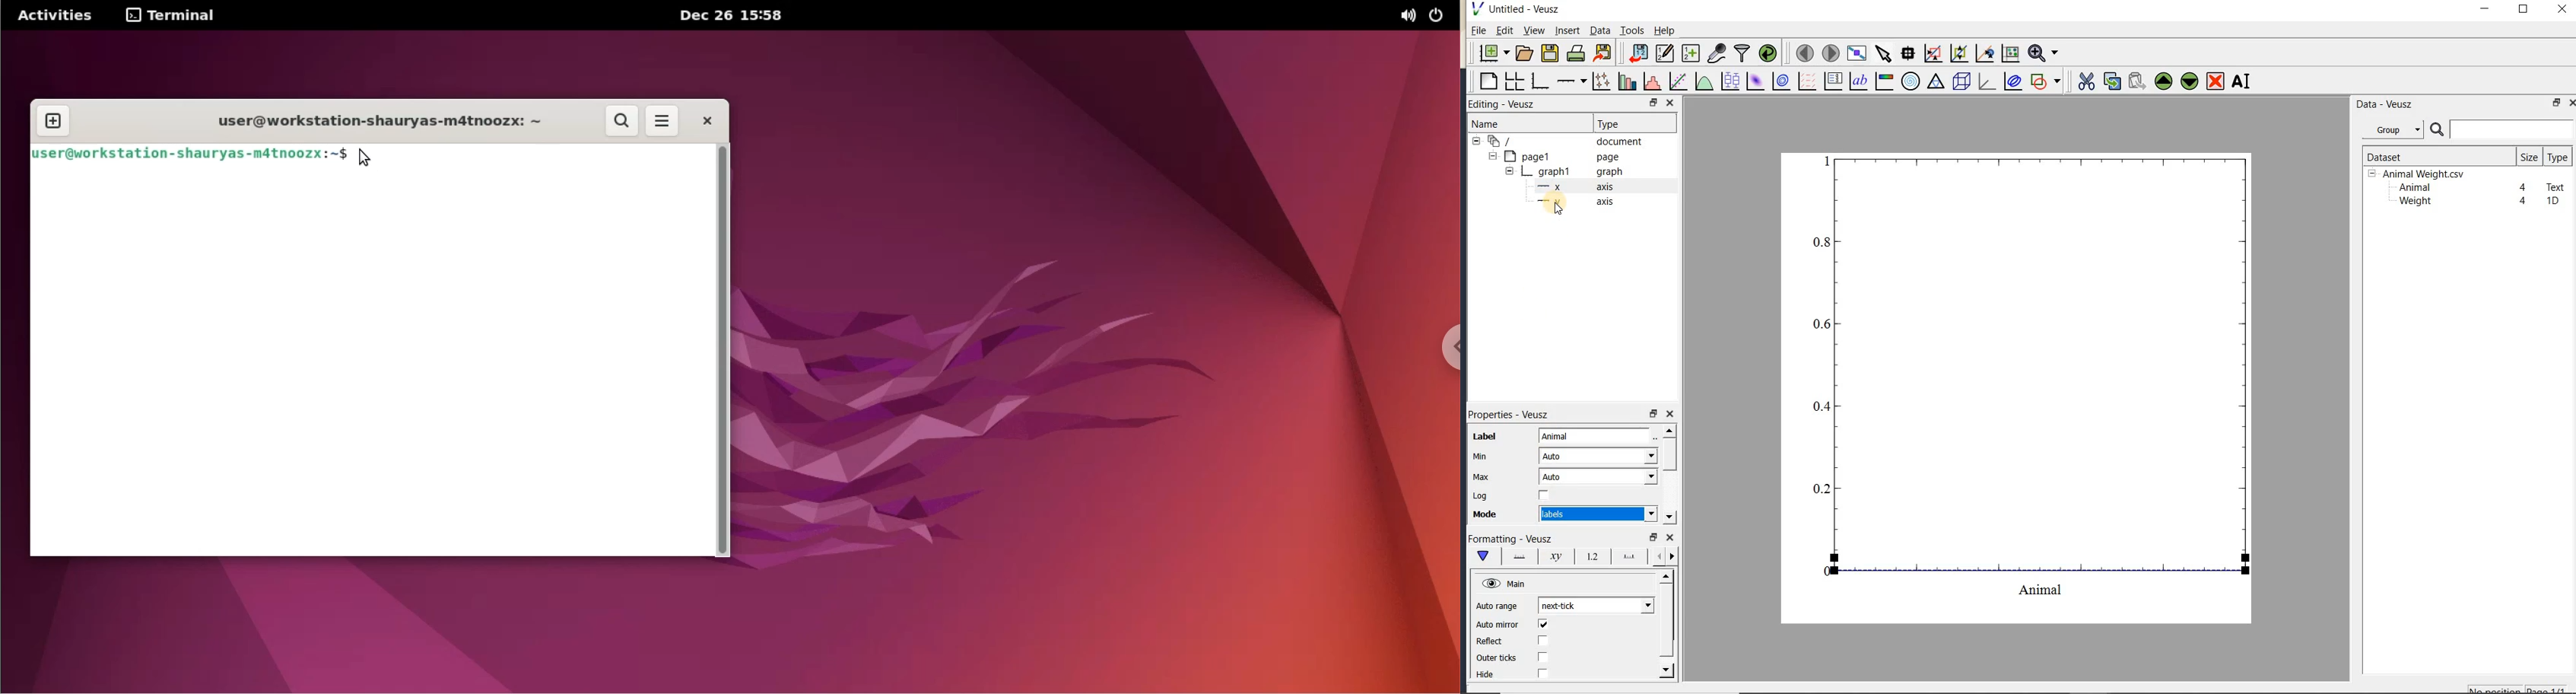 The height and width of the screenshot is (700, 2576). Describe the element at coordinates (1498, 657) in the screenshot. I see `Outer ticks` at that location.